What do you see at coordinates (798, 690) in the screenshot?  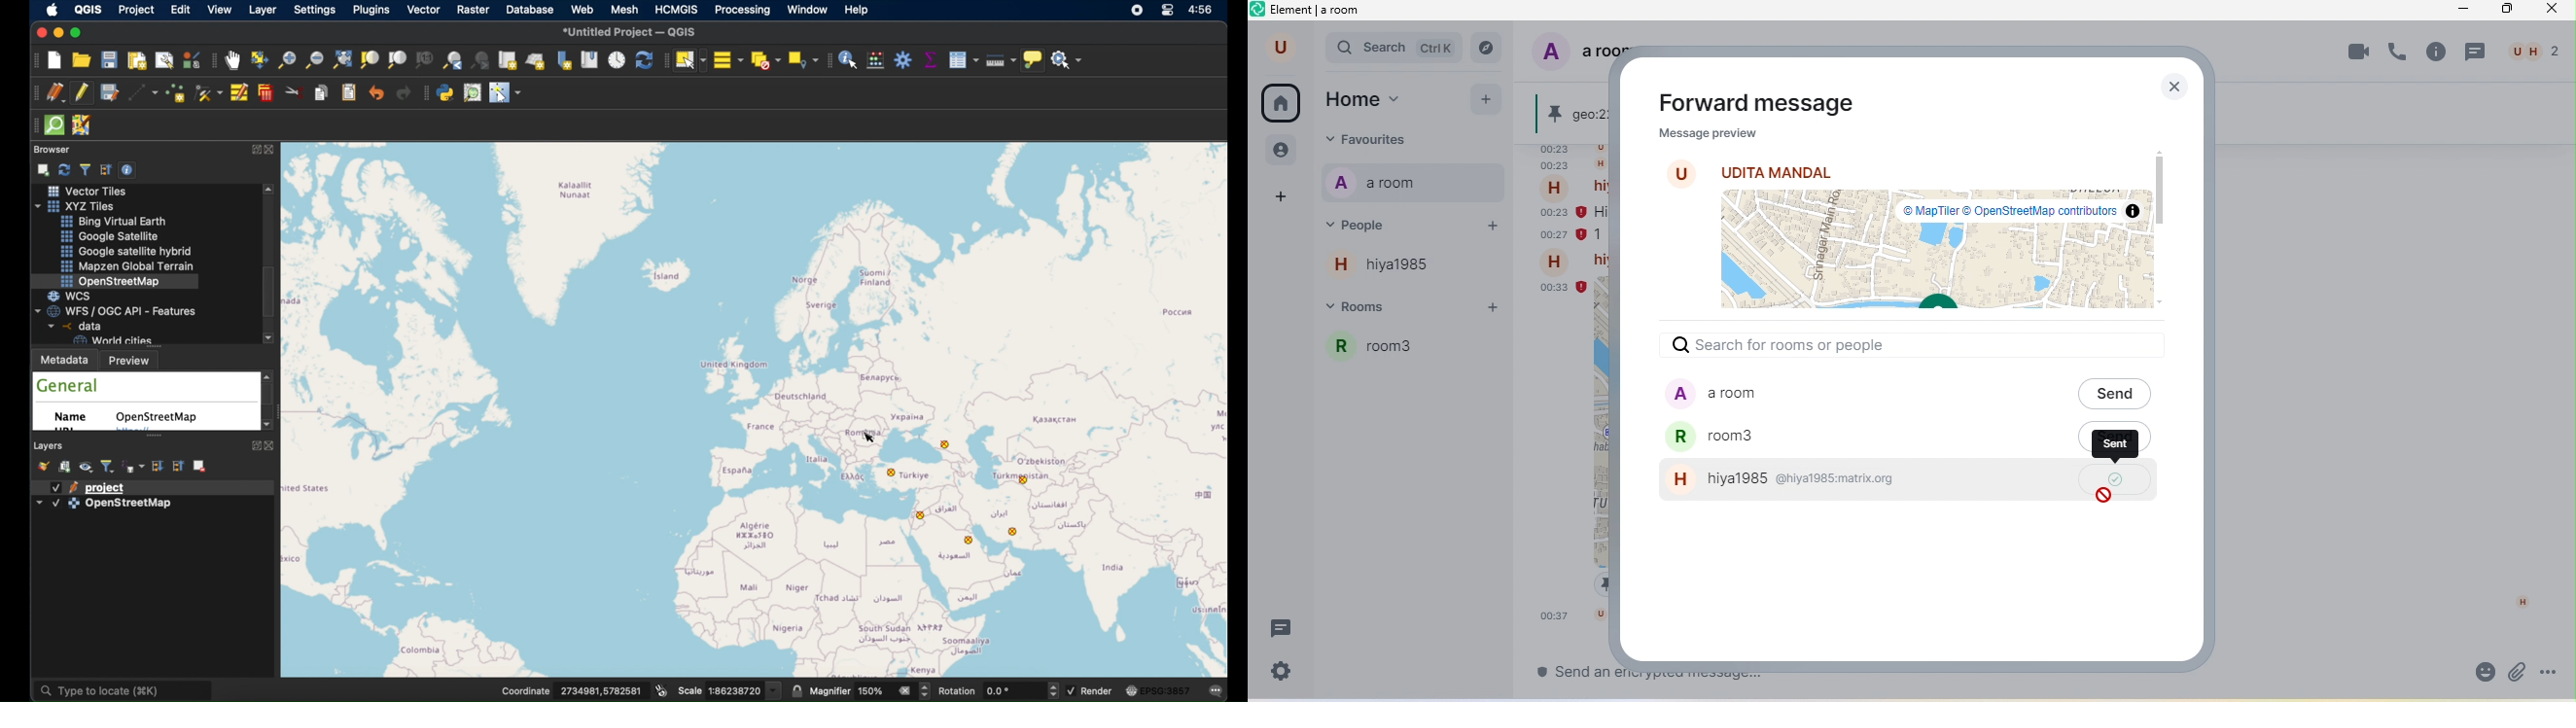 I see `lock scale` at bounding box center [798, 690].